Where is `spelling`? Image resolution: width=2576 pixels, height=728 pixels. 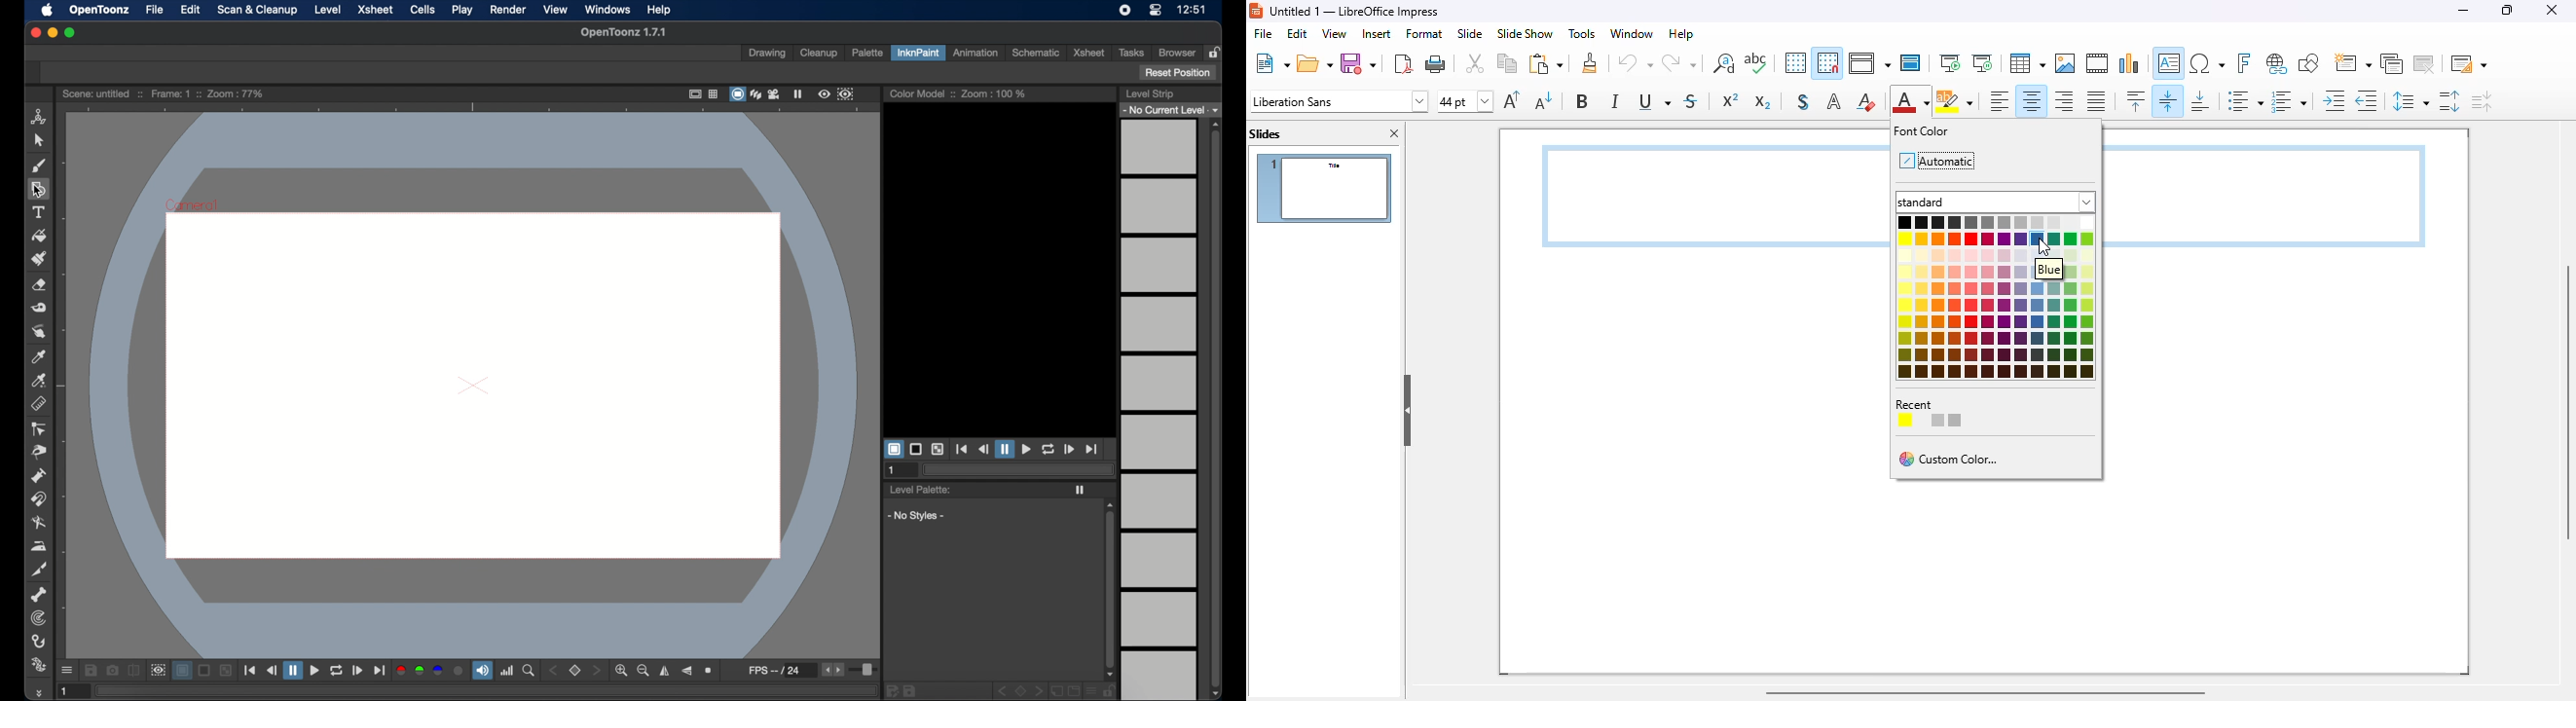
spelling is located at coordinates (1756, 62).